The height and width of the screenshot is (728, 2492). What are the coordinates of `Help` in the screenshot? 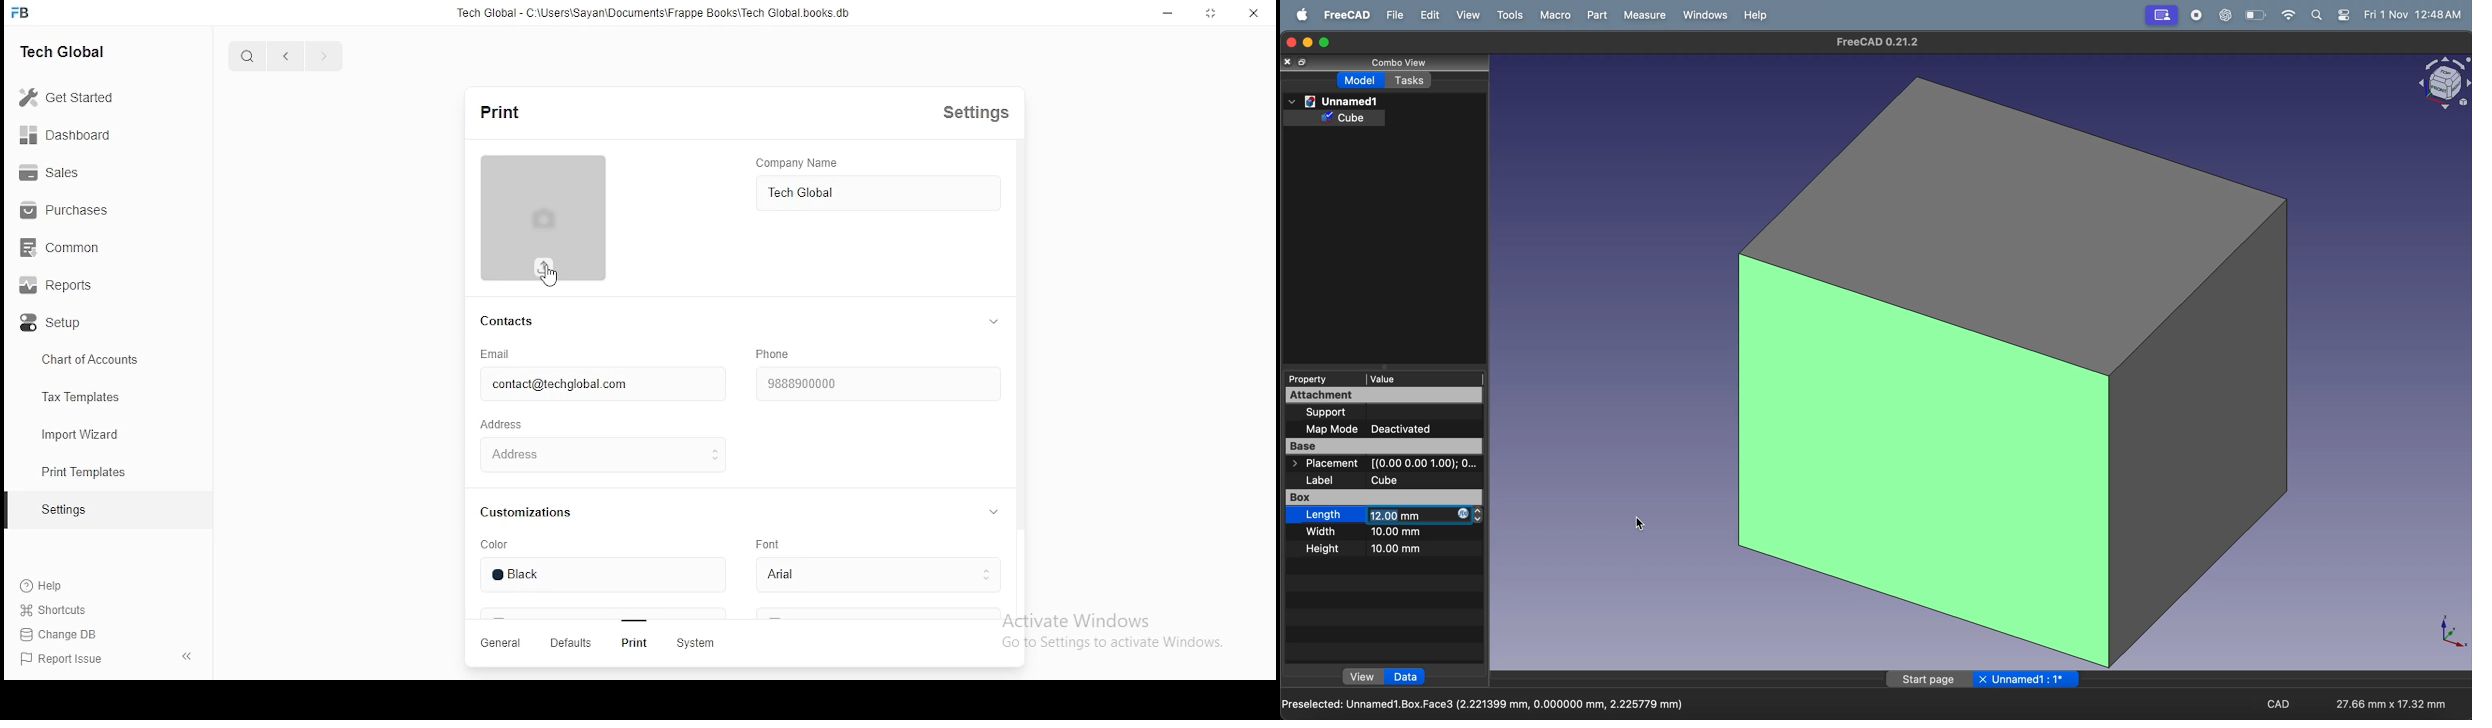 It's located at (56, 588).